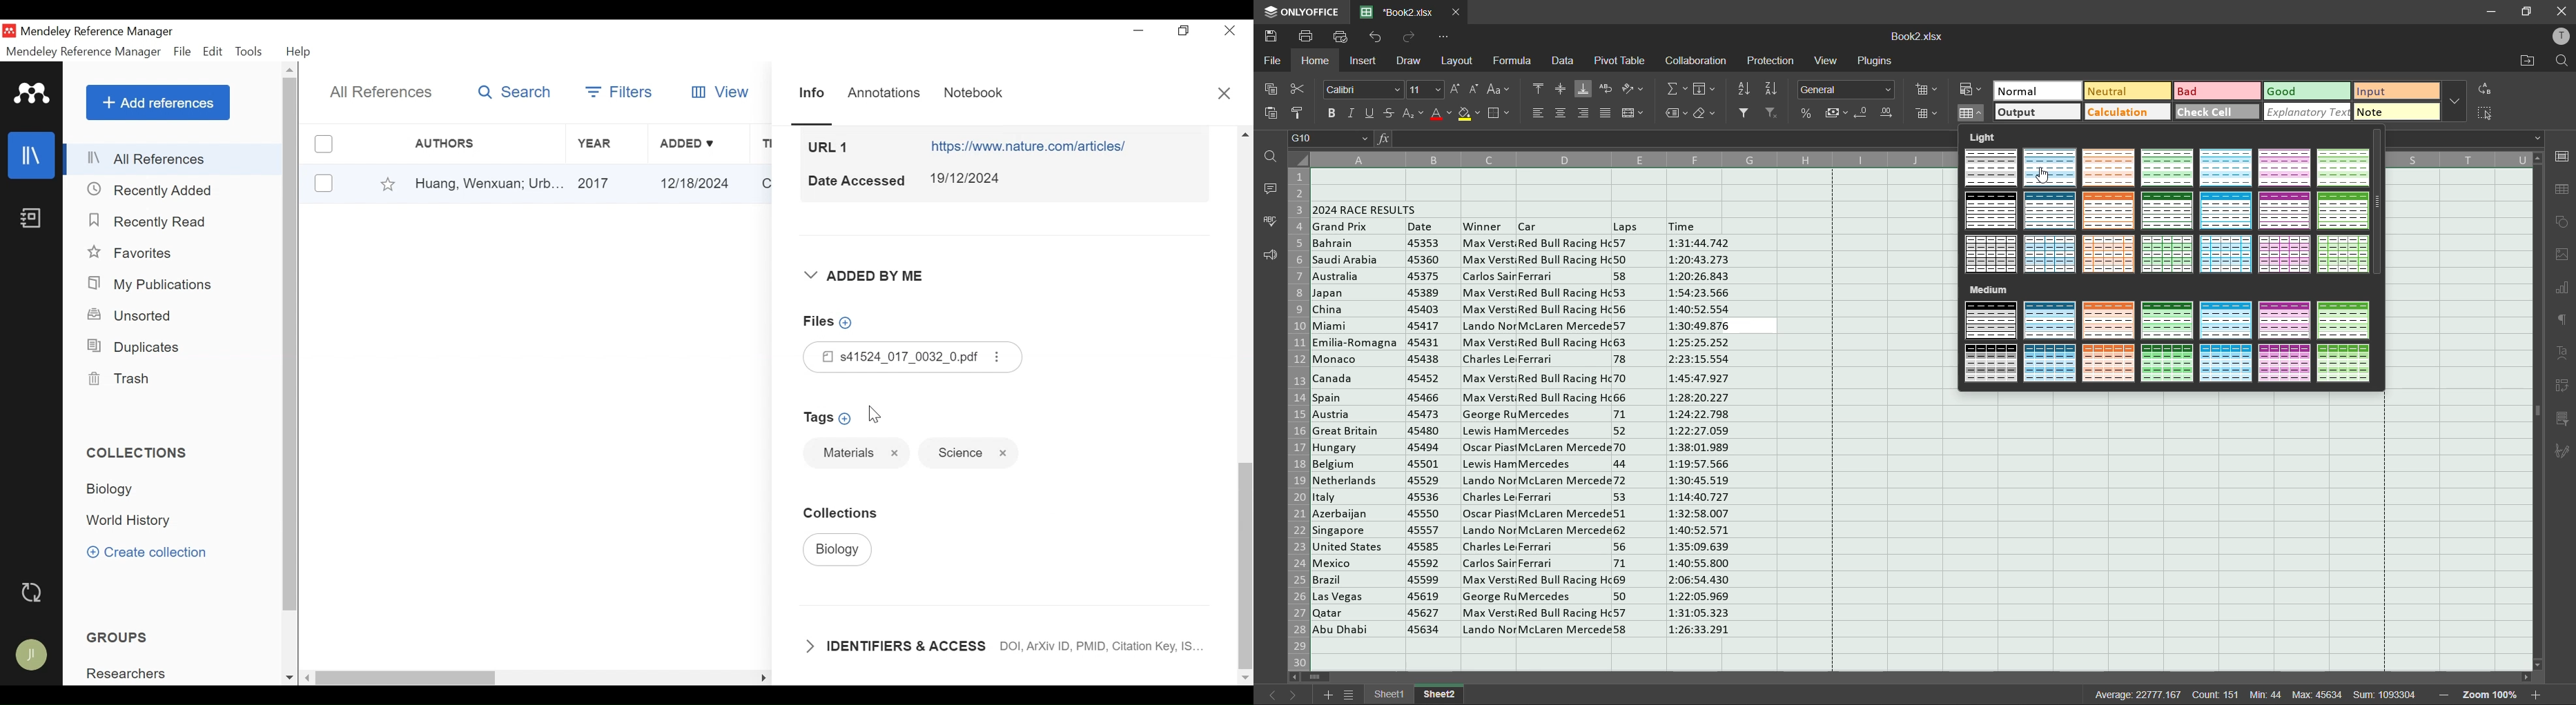 The height and width of the screenshot is (728, 2576). I want to click on Unsorted, so click(131, 315).